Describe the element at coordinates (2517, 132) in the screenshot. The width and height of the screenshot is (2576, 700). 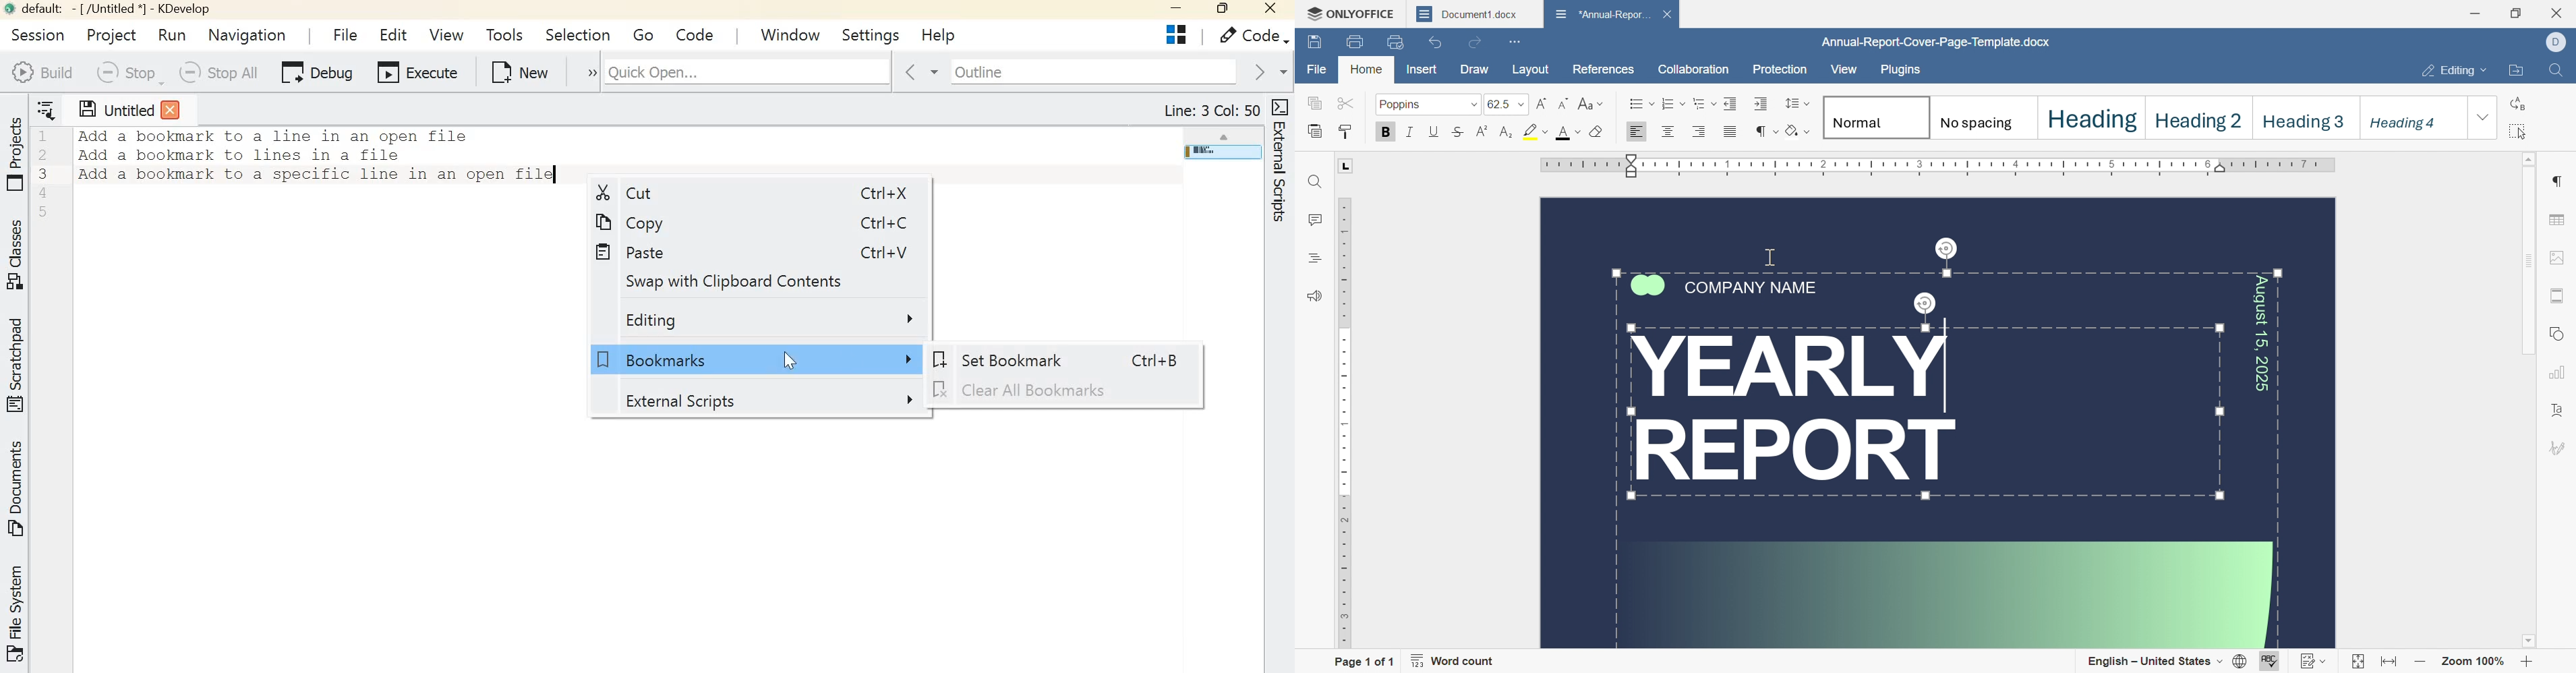
I see `select all` at that location.